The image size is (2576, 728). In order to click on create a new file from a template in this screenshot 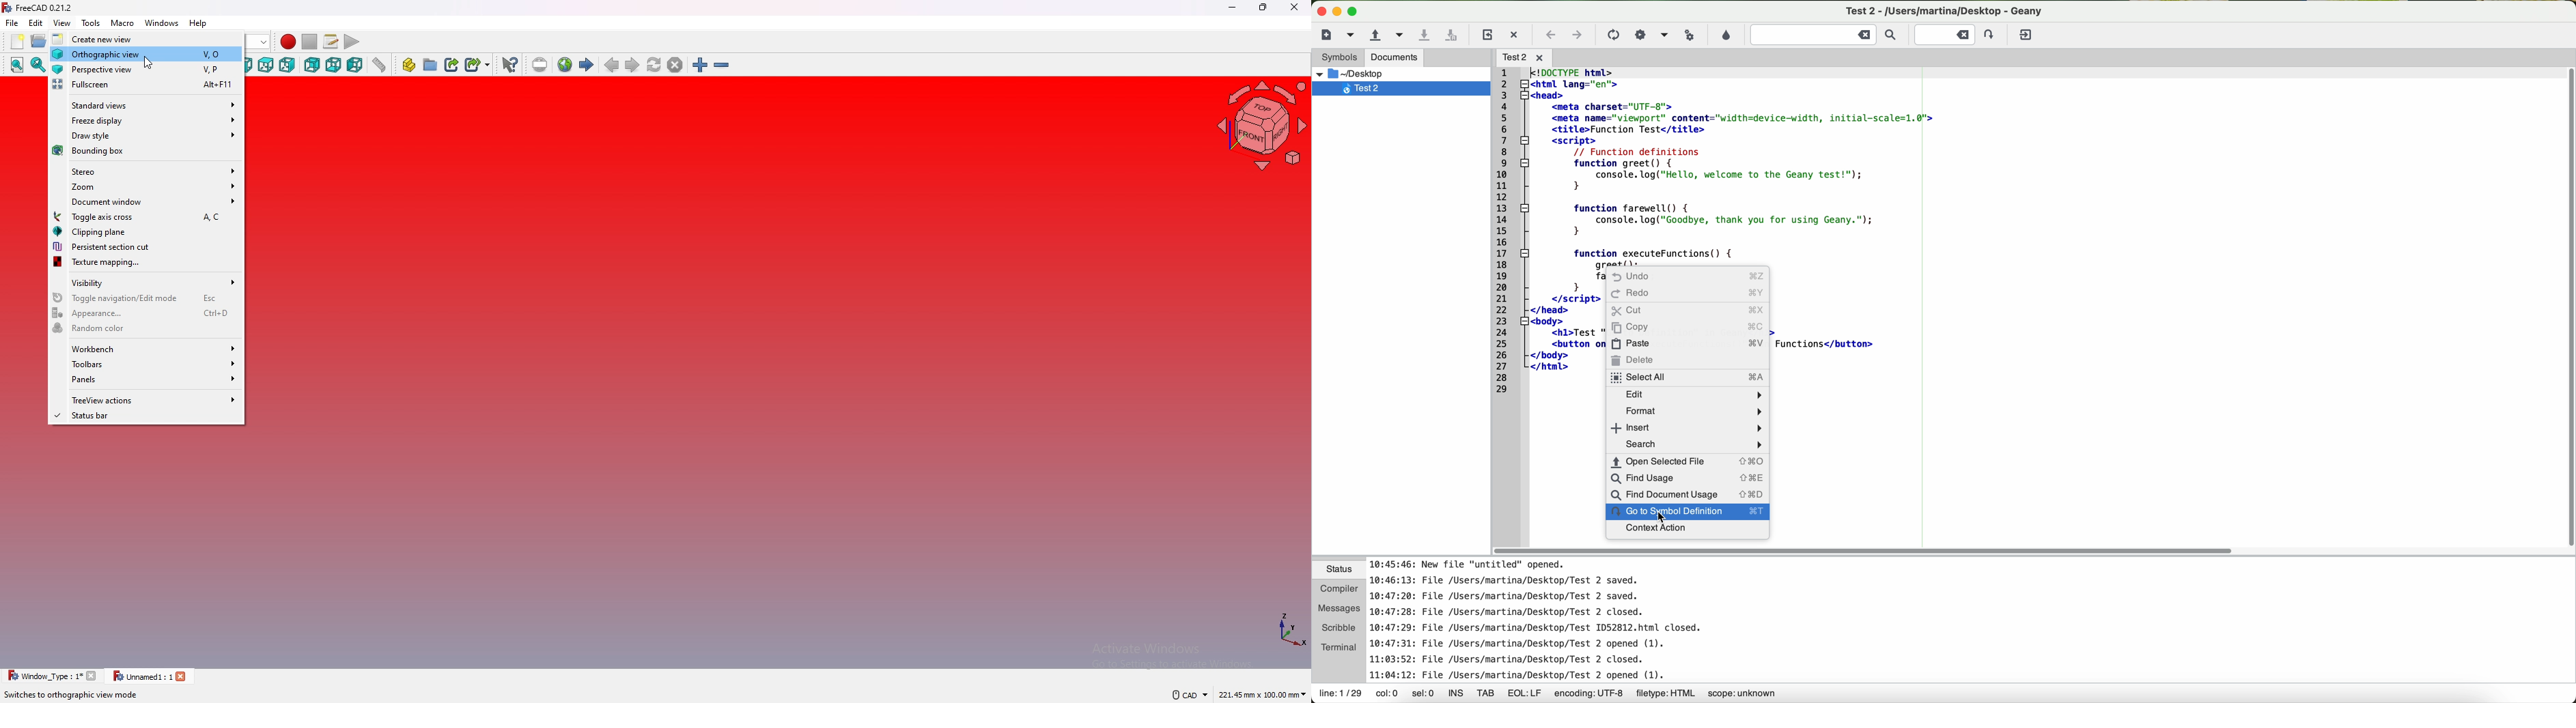, I will do `click(1353, 36)`.